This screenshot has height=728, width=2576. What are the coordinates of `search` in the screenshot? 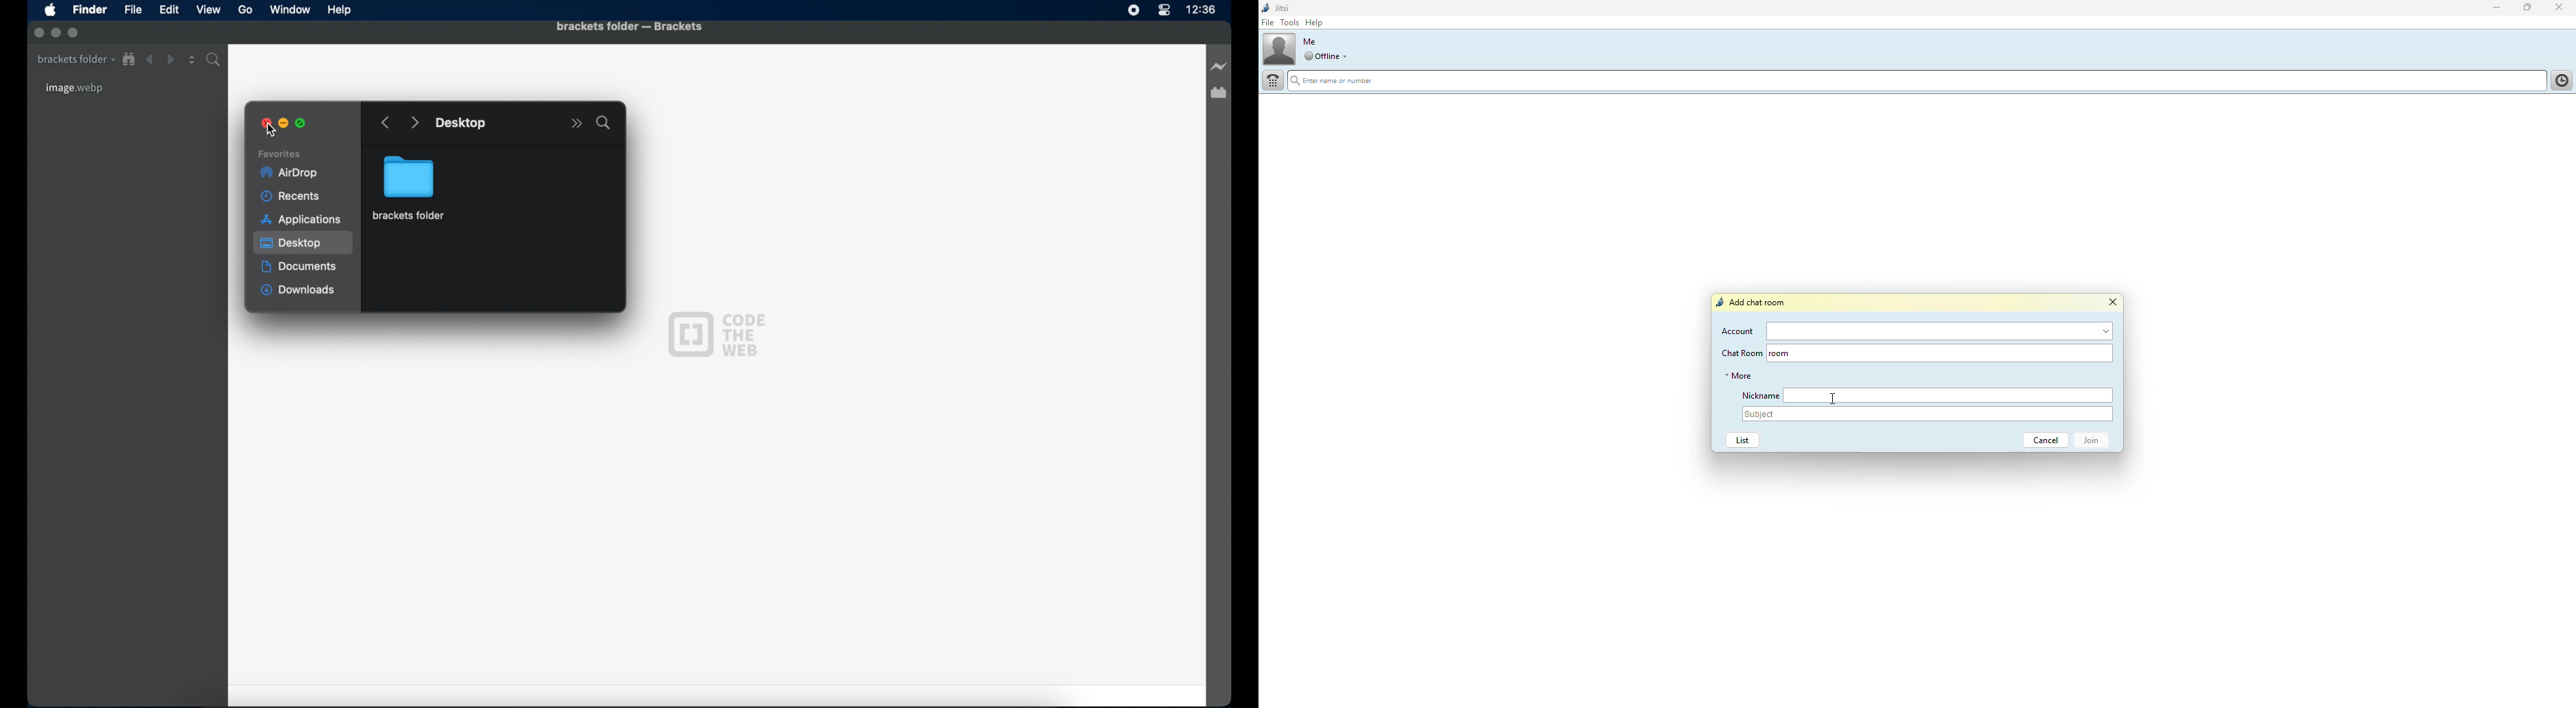 It's located at (603, 123).